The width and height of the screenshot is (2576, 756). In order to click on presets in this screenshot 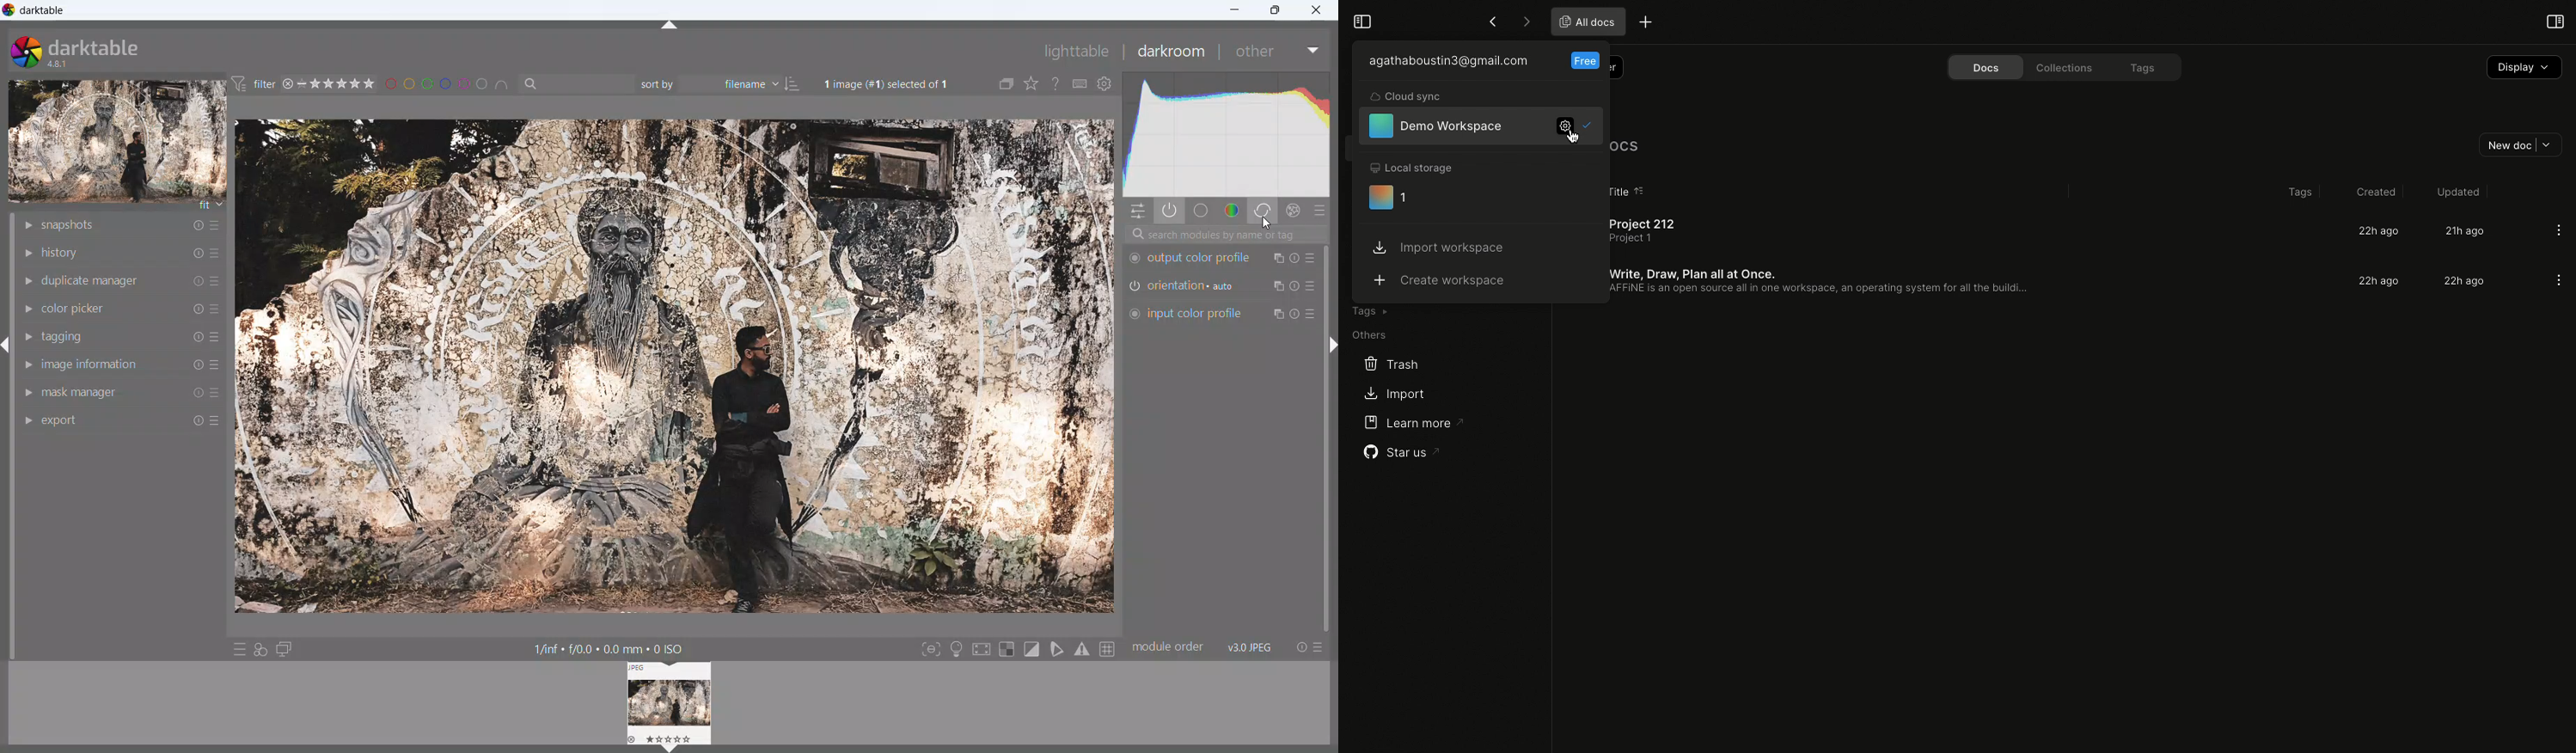, I will do `click(1313, 313)`.